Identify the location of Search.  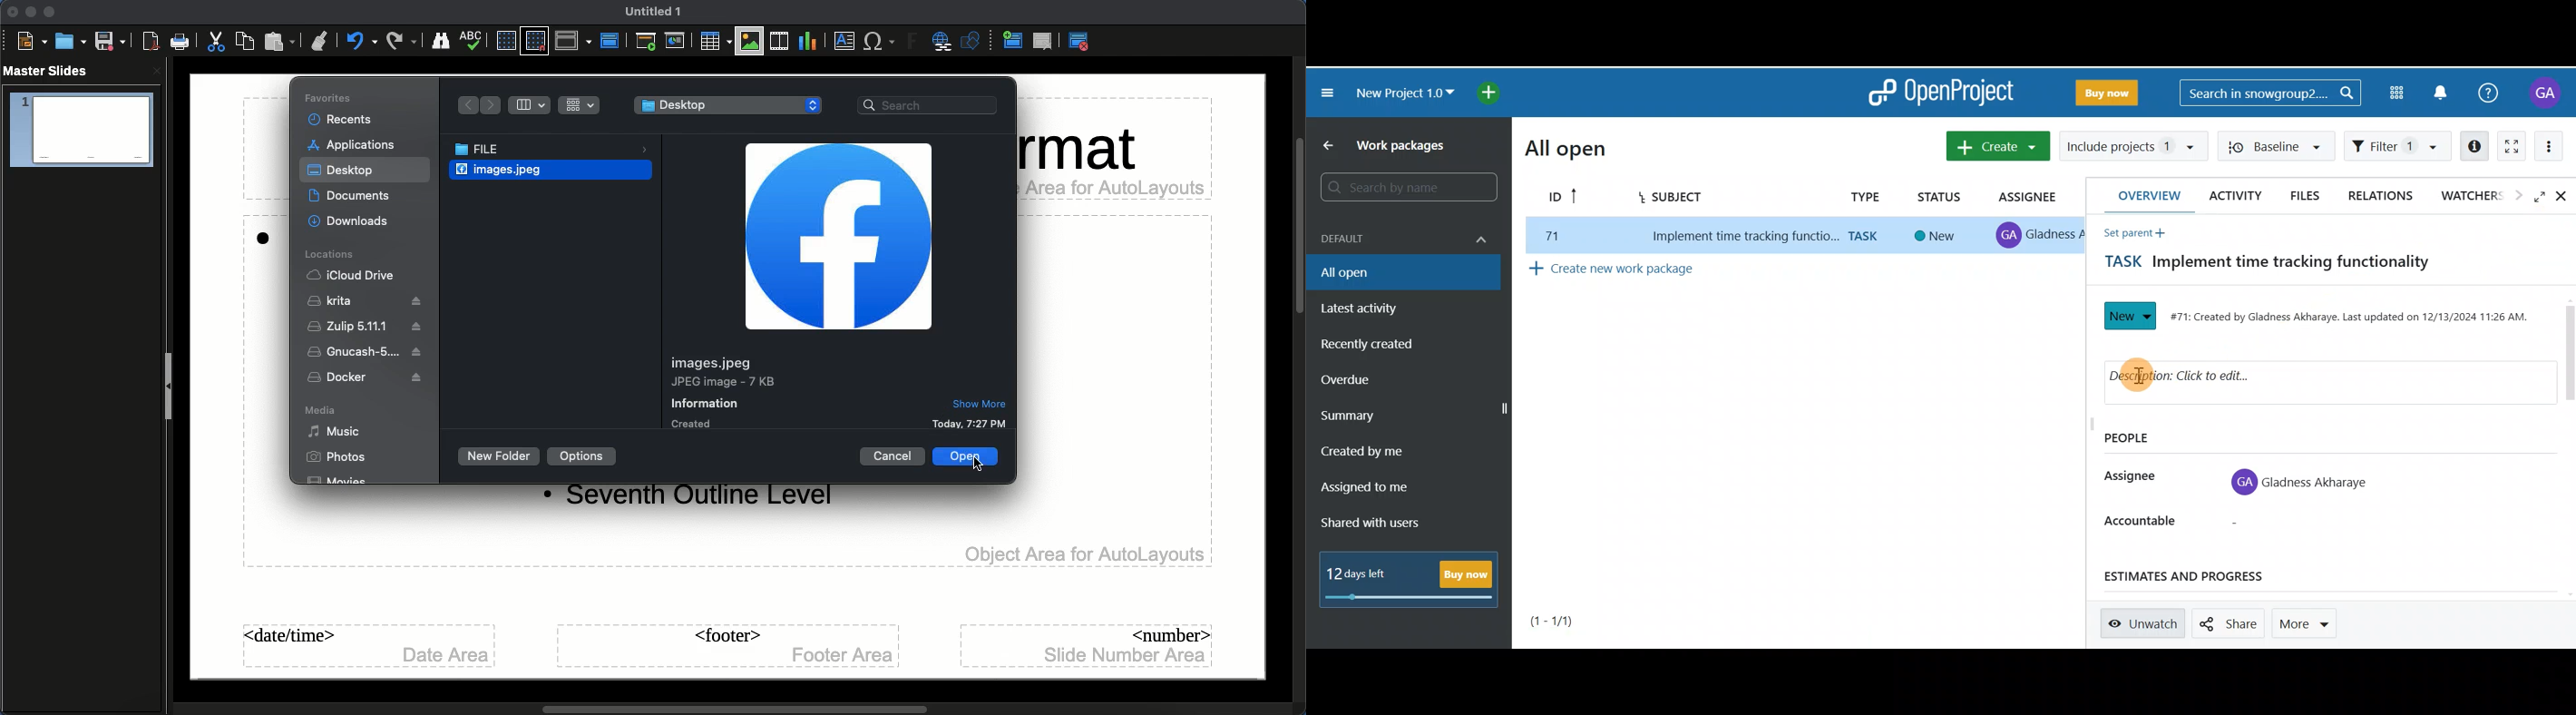
(931, 106).